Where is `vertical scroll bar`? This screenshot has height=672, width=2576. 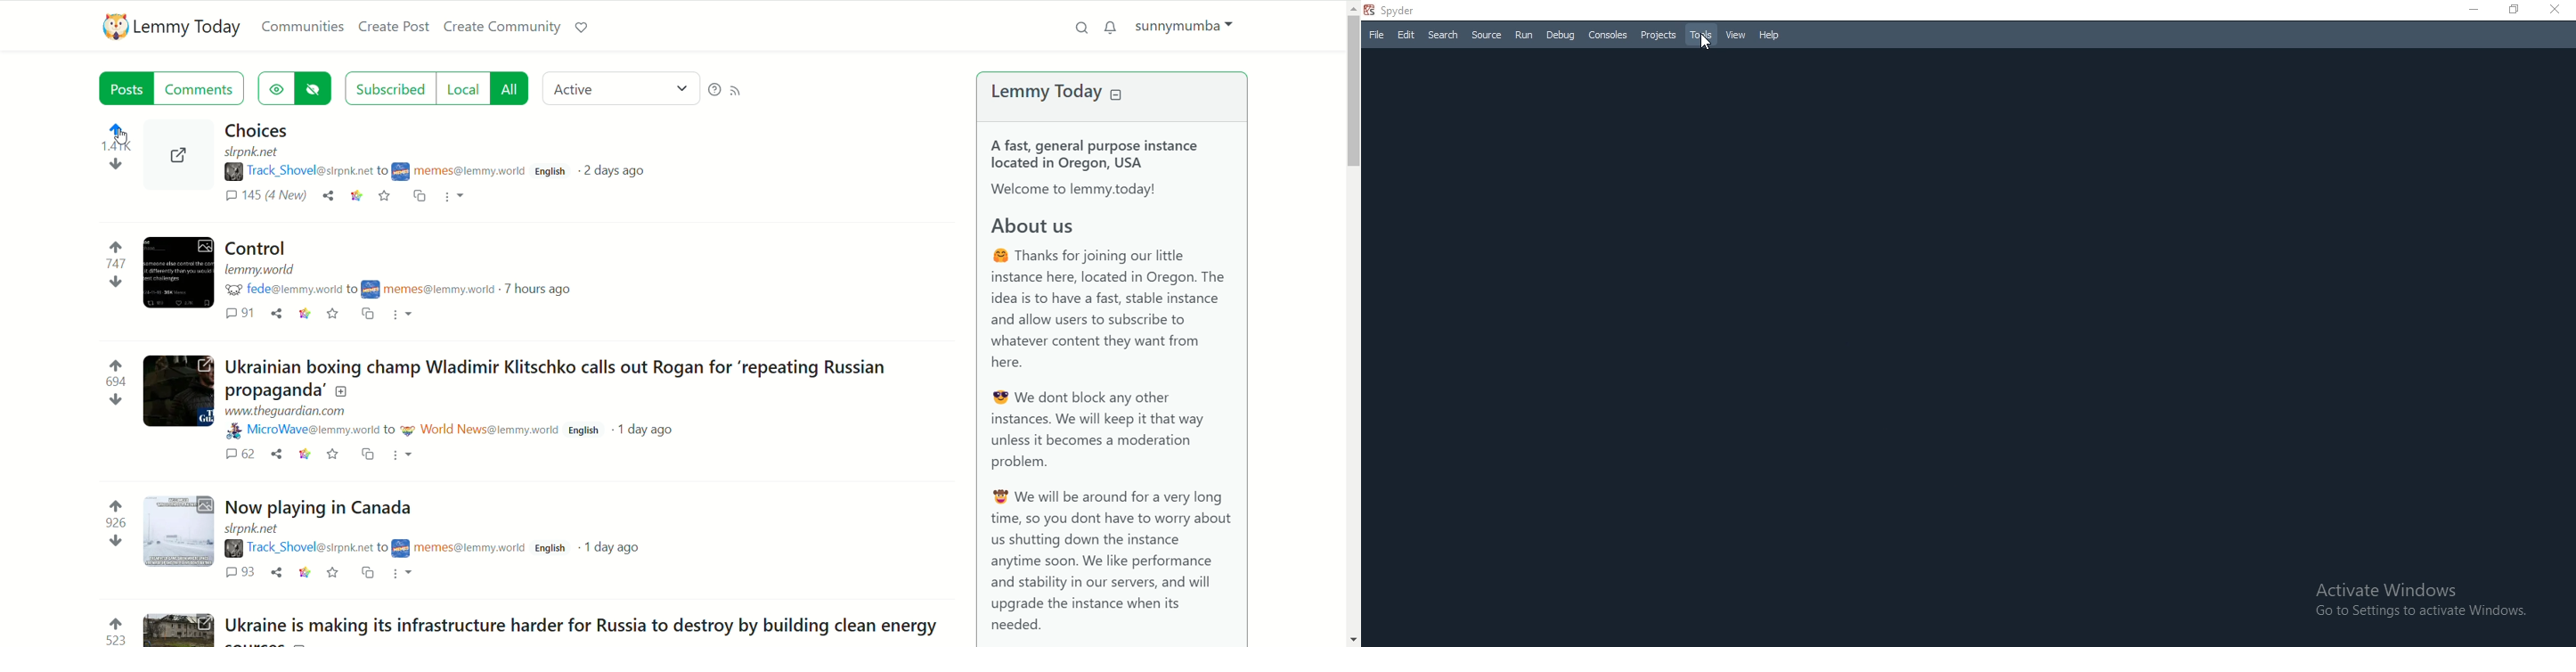
vertical scroll bar is located at coordinates (1351, 321).